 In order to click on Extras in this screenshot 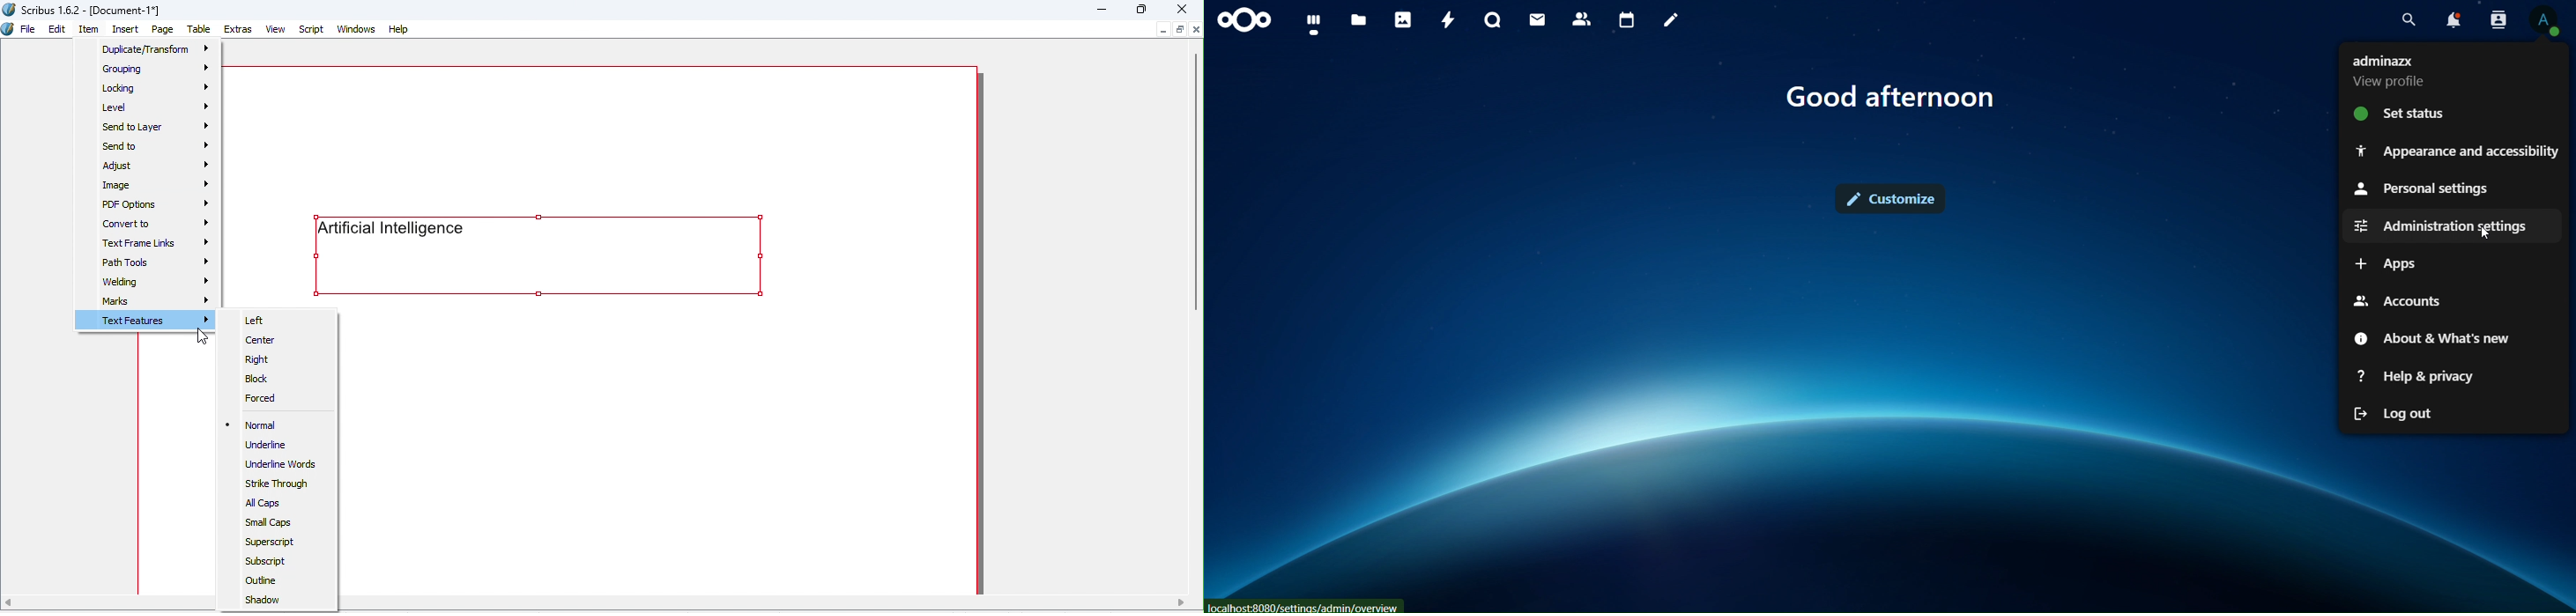, I will do `click(240, 30)`.